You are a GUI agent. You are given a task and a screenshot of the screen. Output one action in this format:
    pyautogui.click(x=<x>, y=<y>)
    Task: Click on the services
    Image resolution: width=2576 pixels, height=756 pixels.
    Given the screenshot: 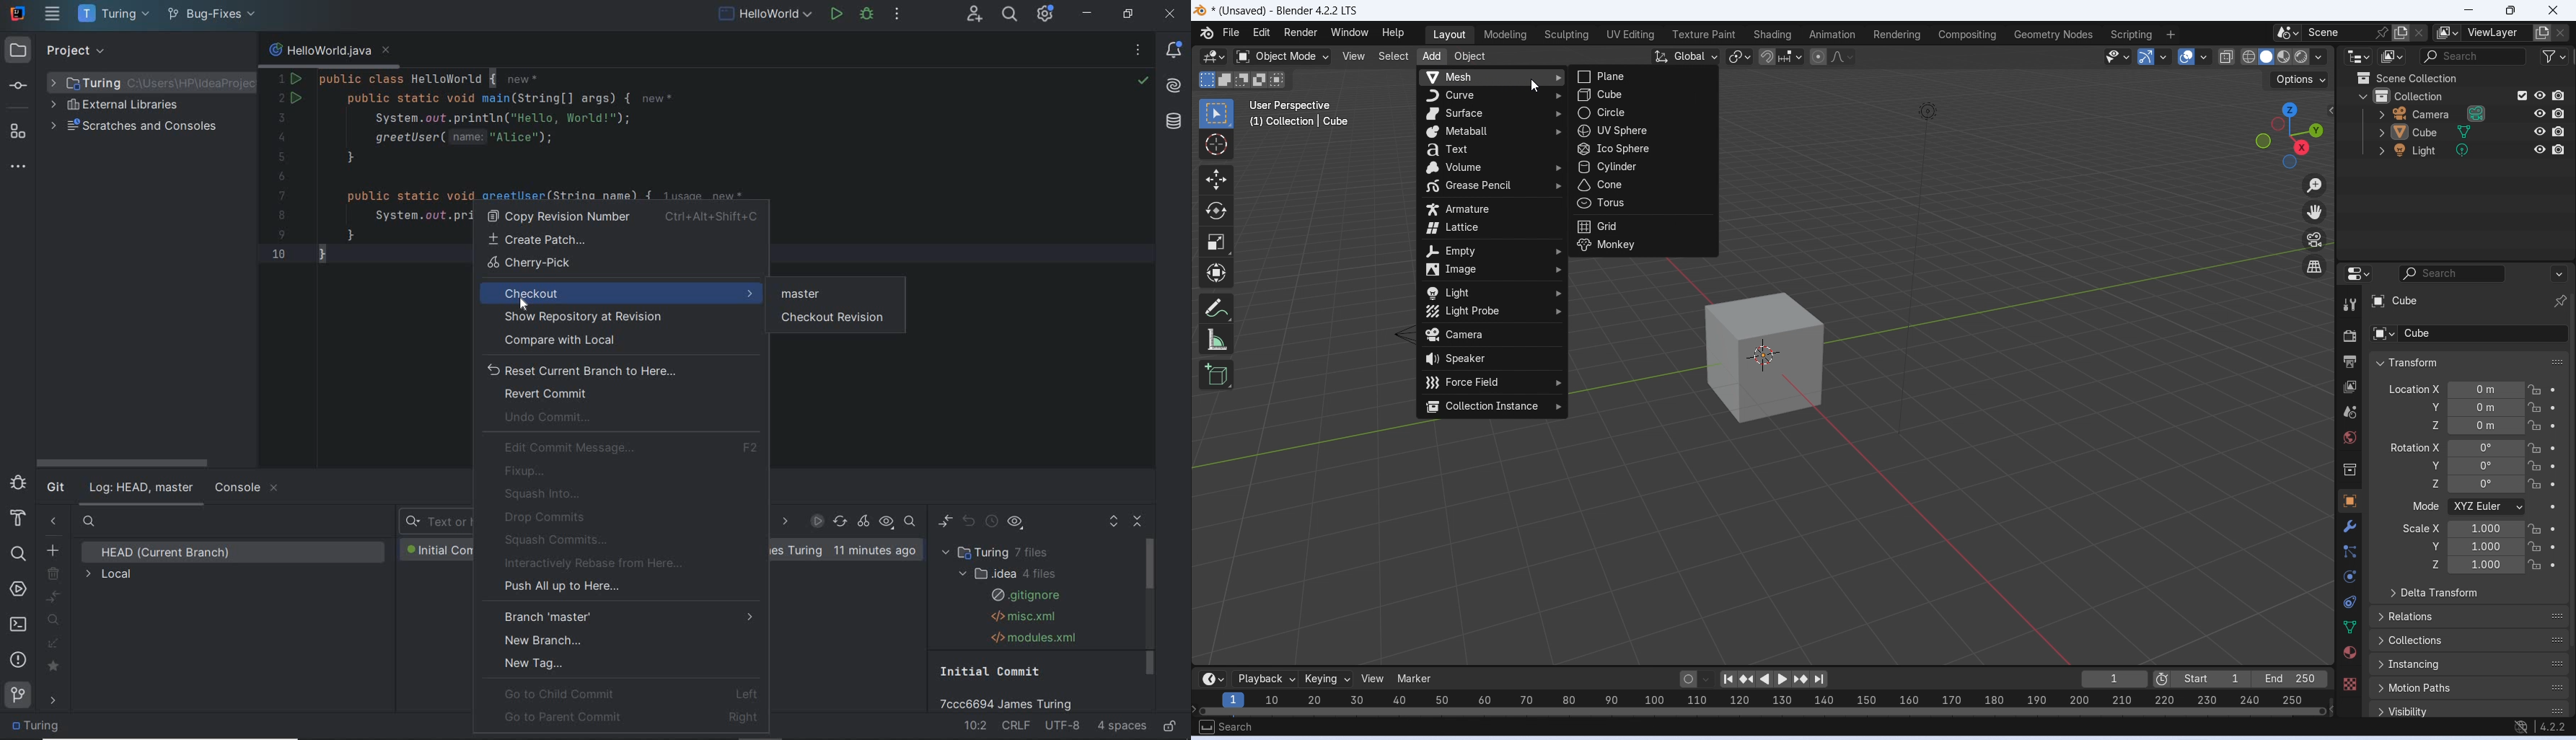 What is the action you would take?
    pyautogui.click(x=18, y=590)
    